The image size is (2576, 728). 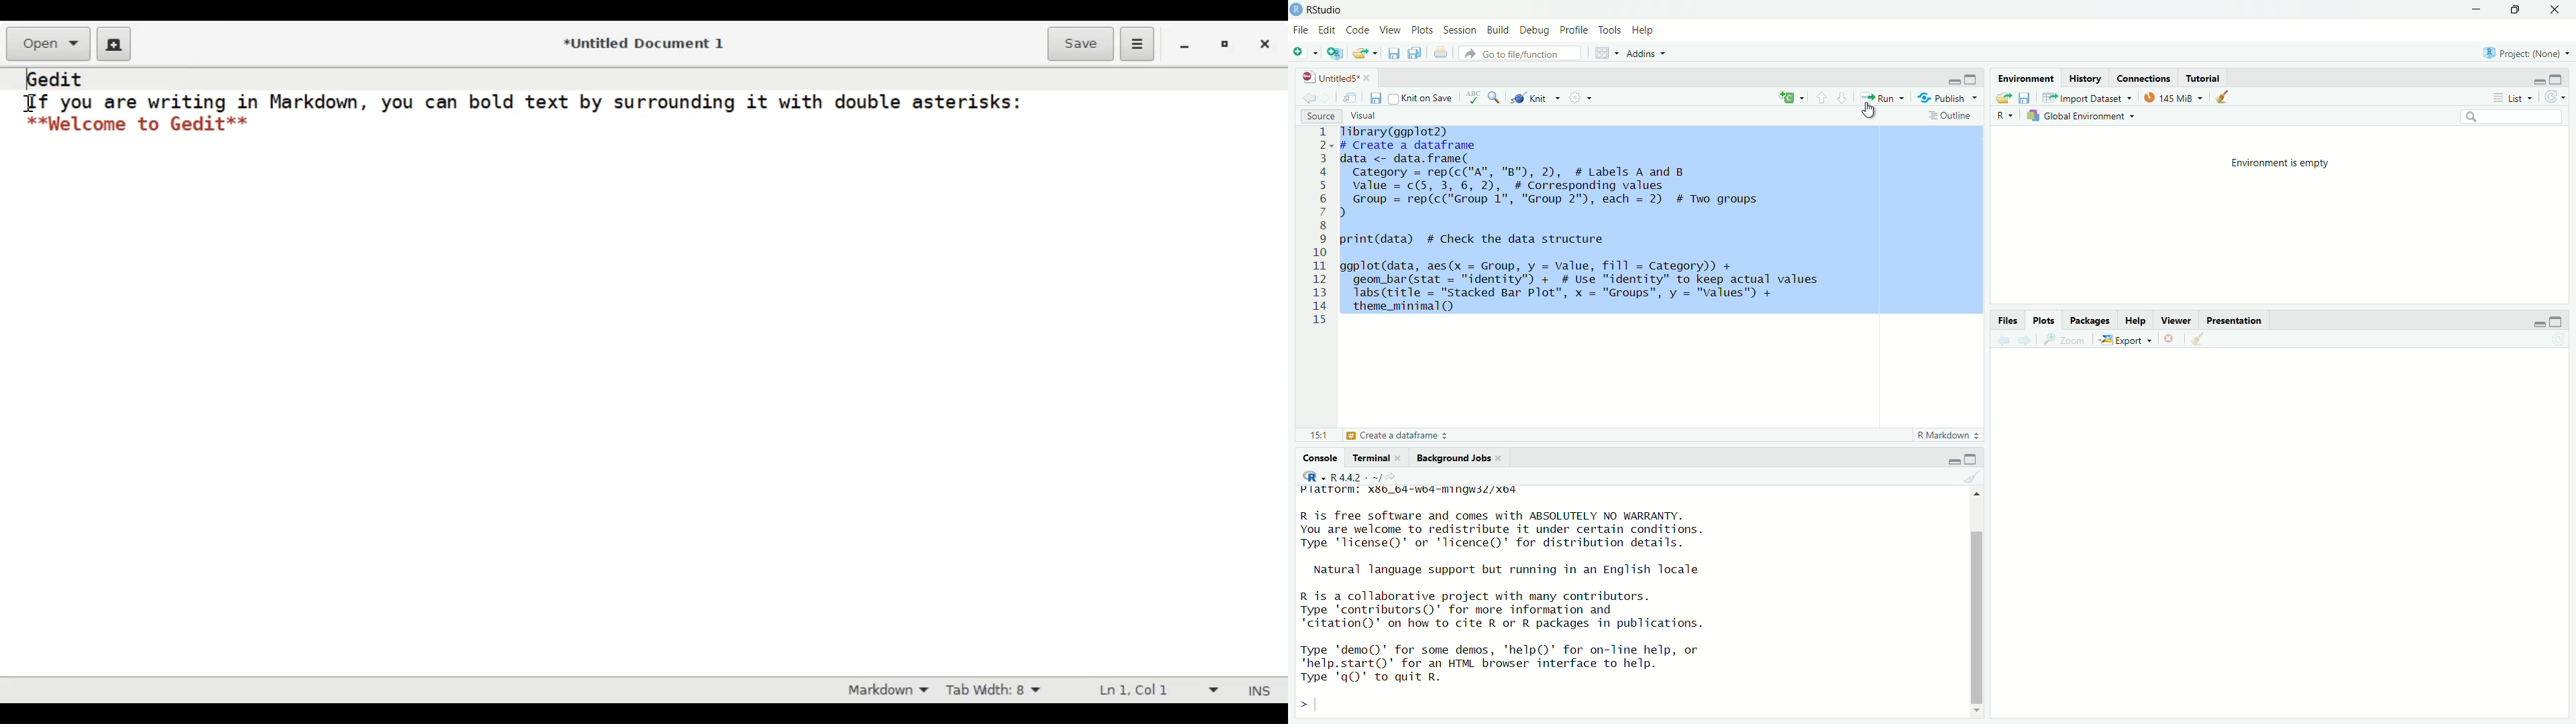 What do you see at coordinates (2537, 80) in the screenshot?
I see `Minimize` at bounding box center [2537, 80].